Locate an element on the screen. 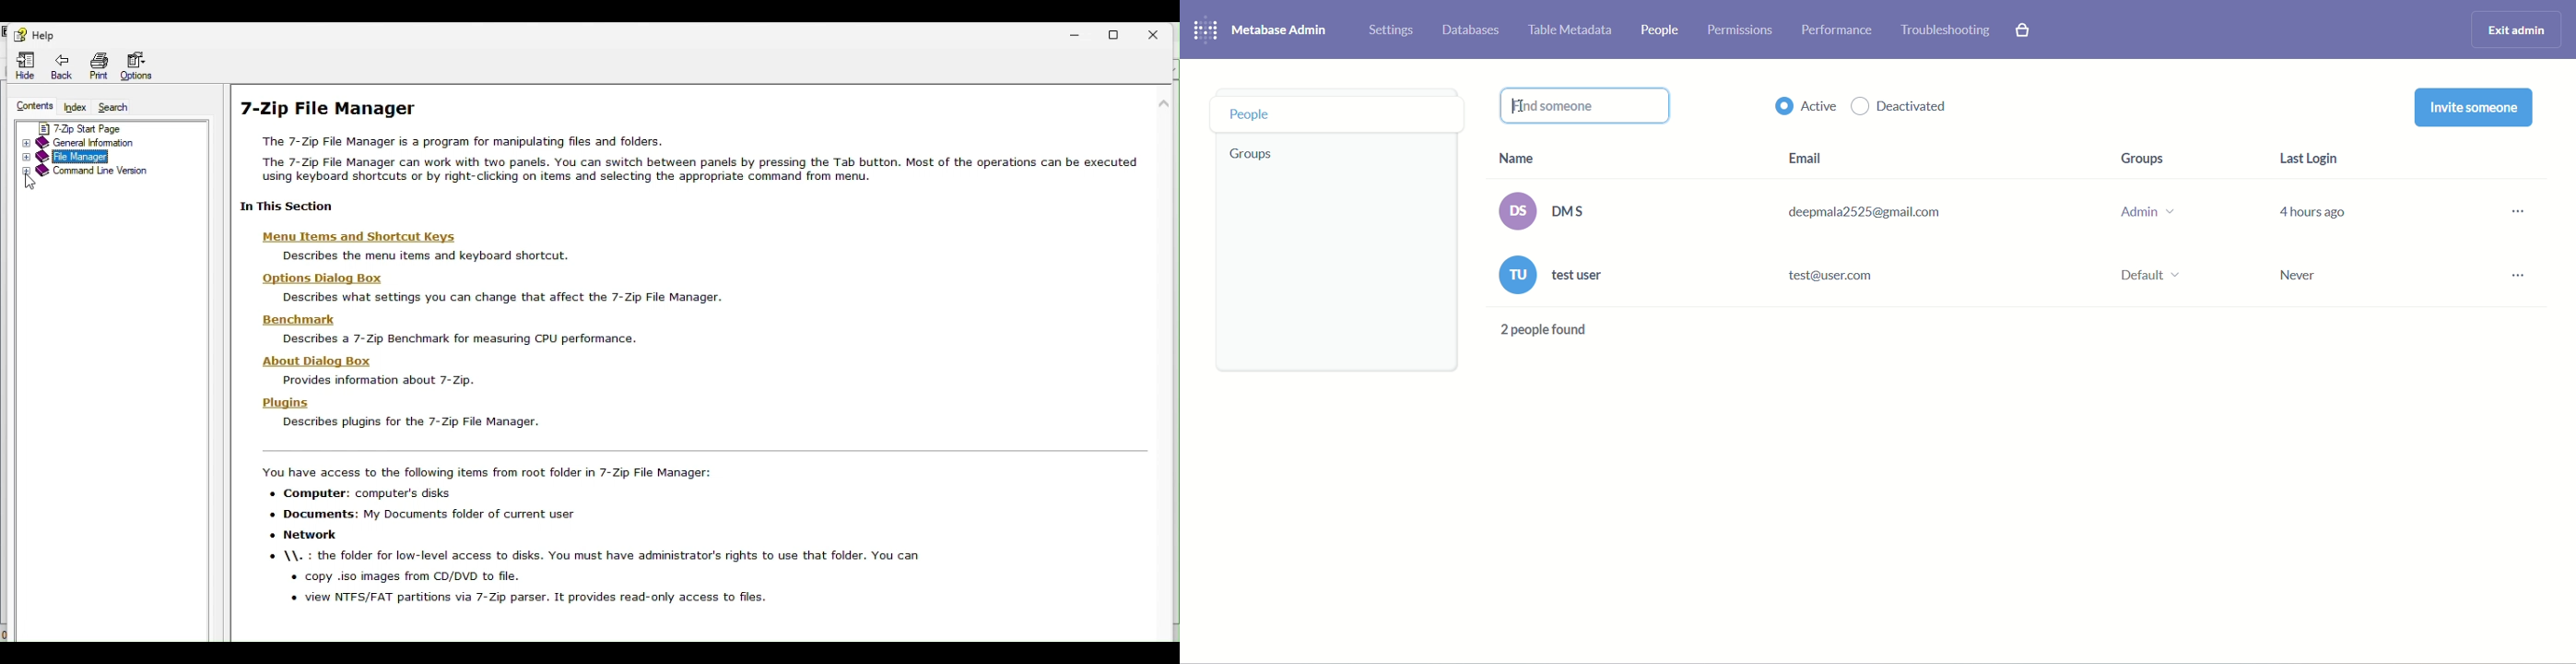 This screenshot has height=672, width=2576. troubleshooting is located at coordinates (1945, 28).